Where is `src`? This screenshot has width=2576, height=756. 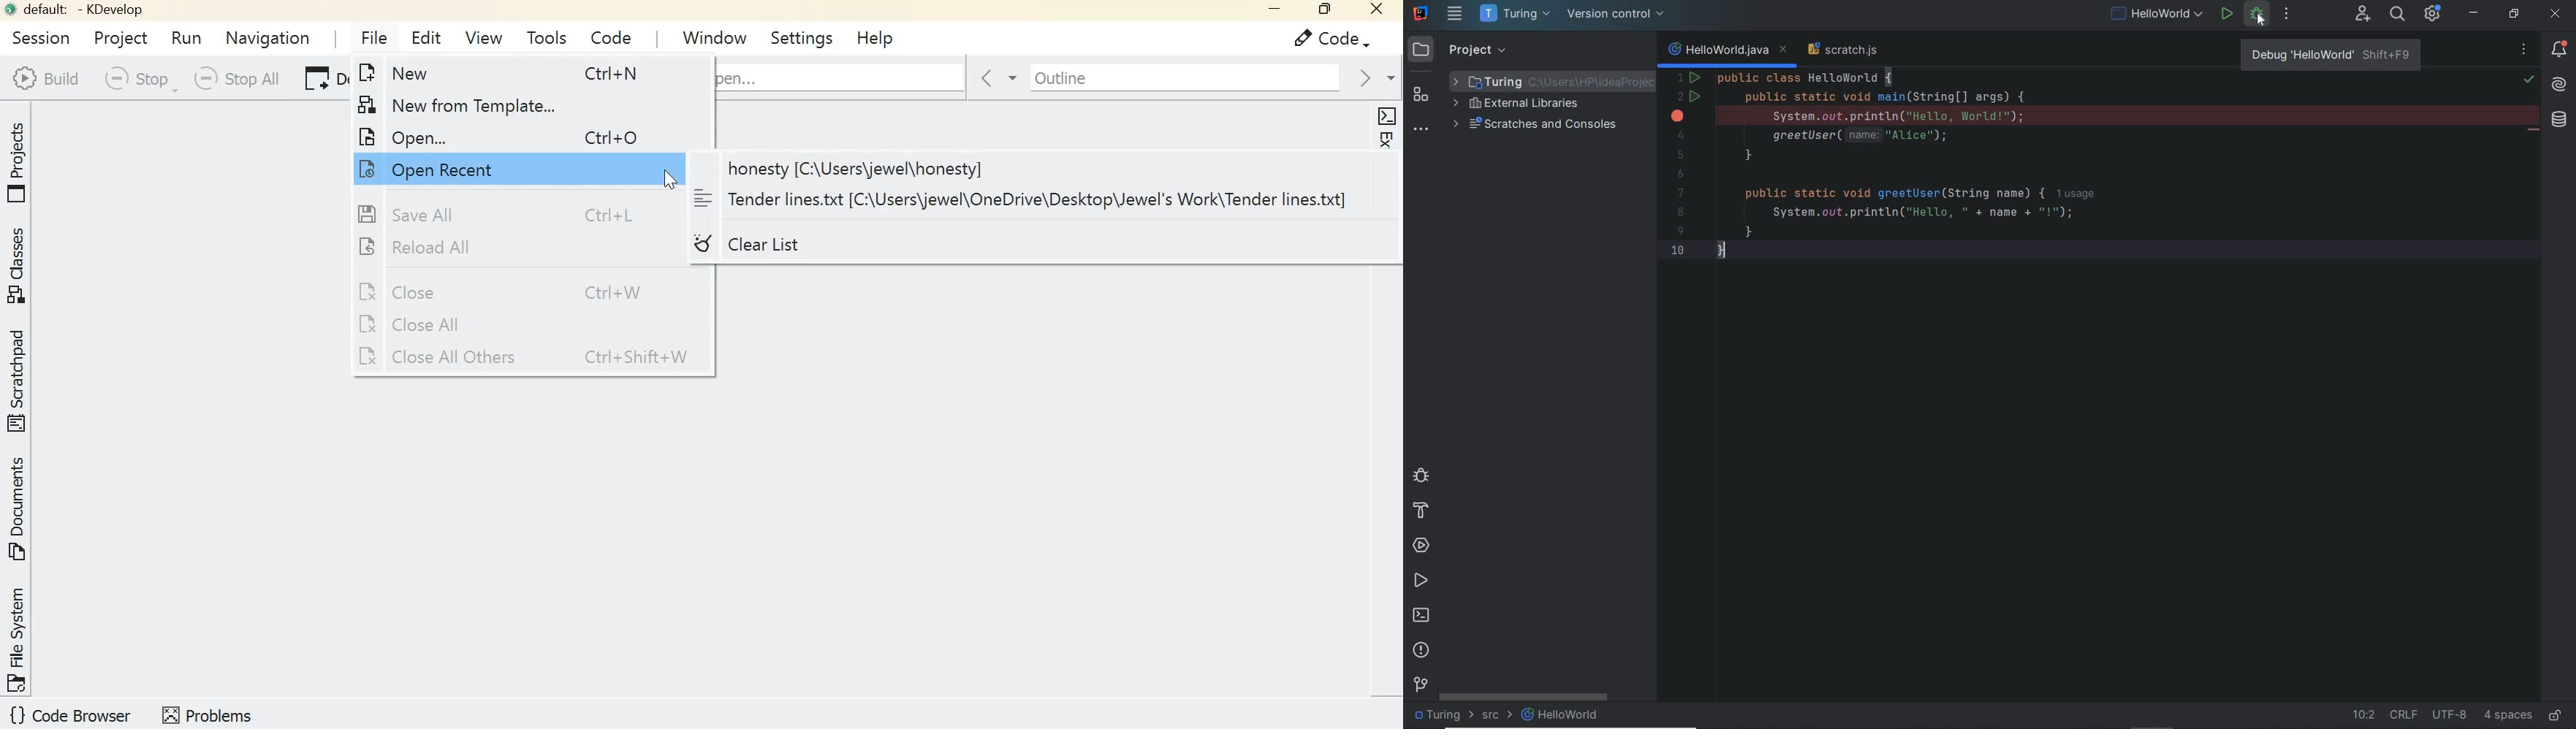
src is located at coordinates (1492, 716).